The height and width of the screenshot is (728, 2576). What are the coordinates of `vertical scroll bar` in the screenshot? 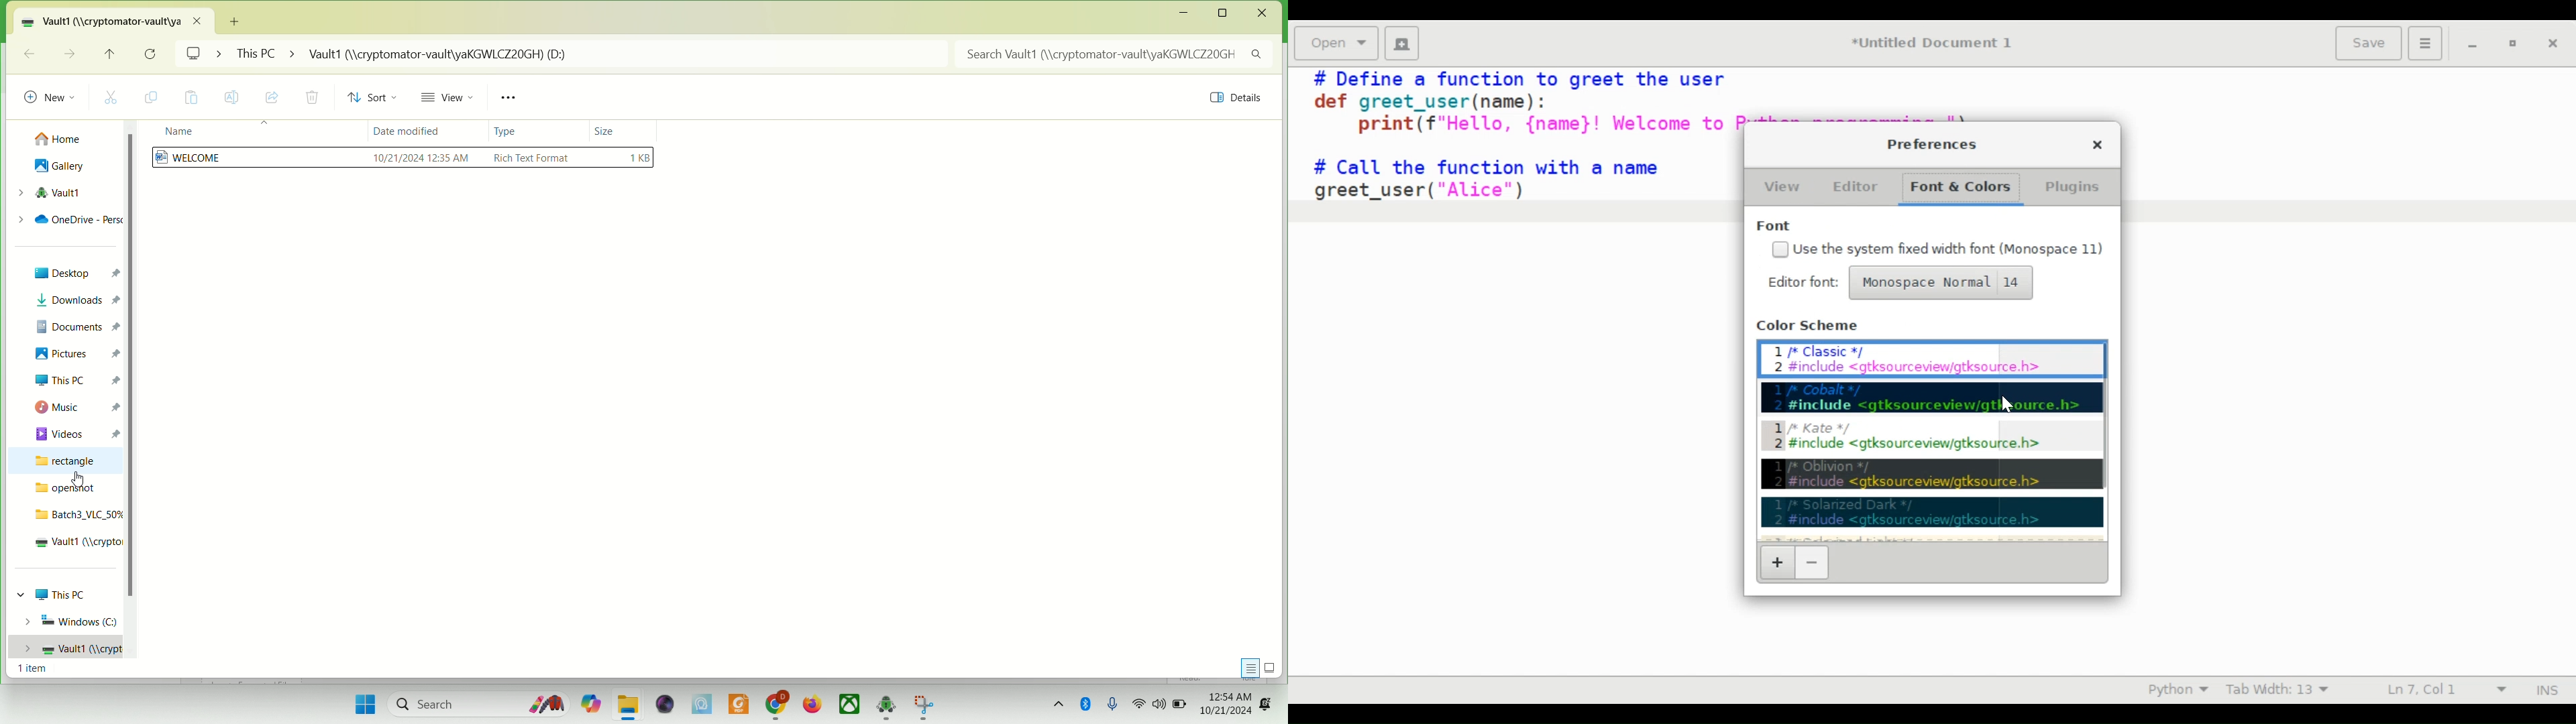 It's located at (131, 399).